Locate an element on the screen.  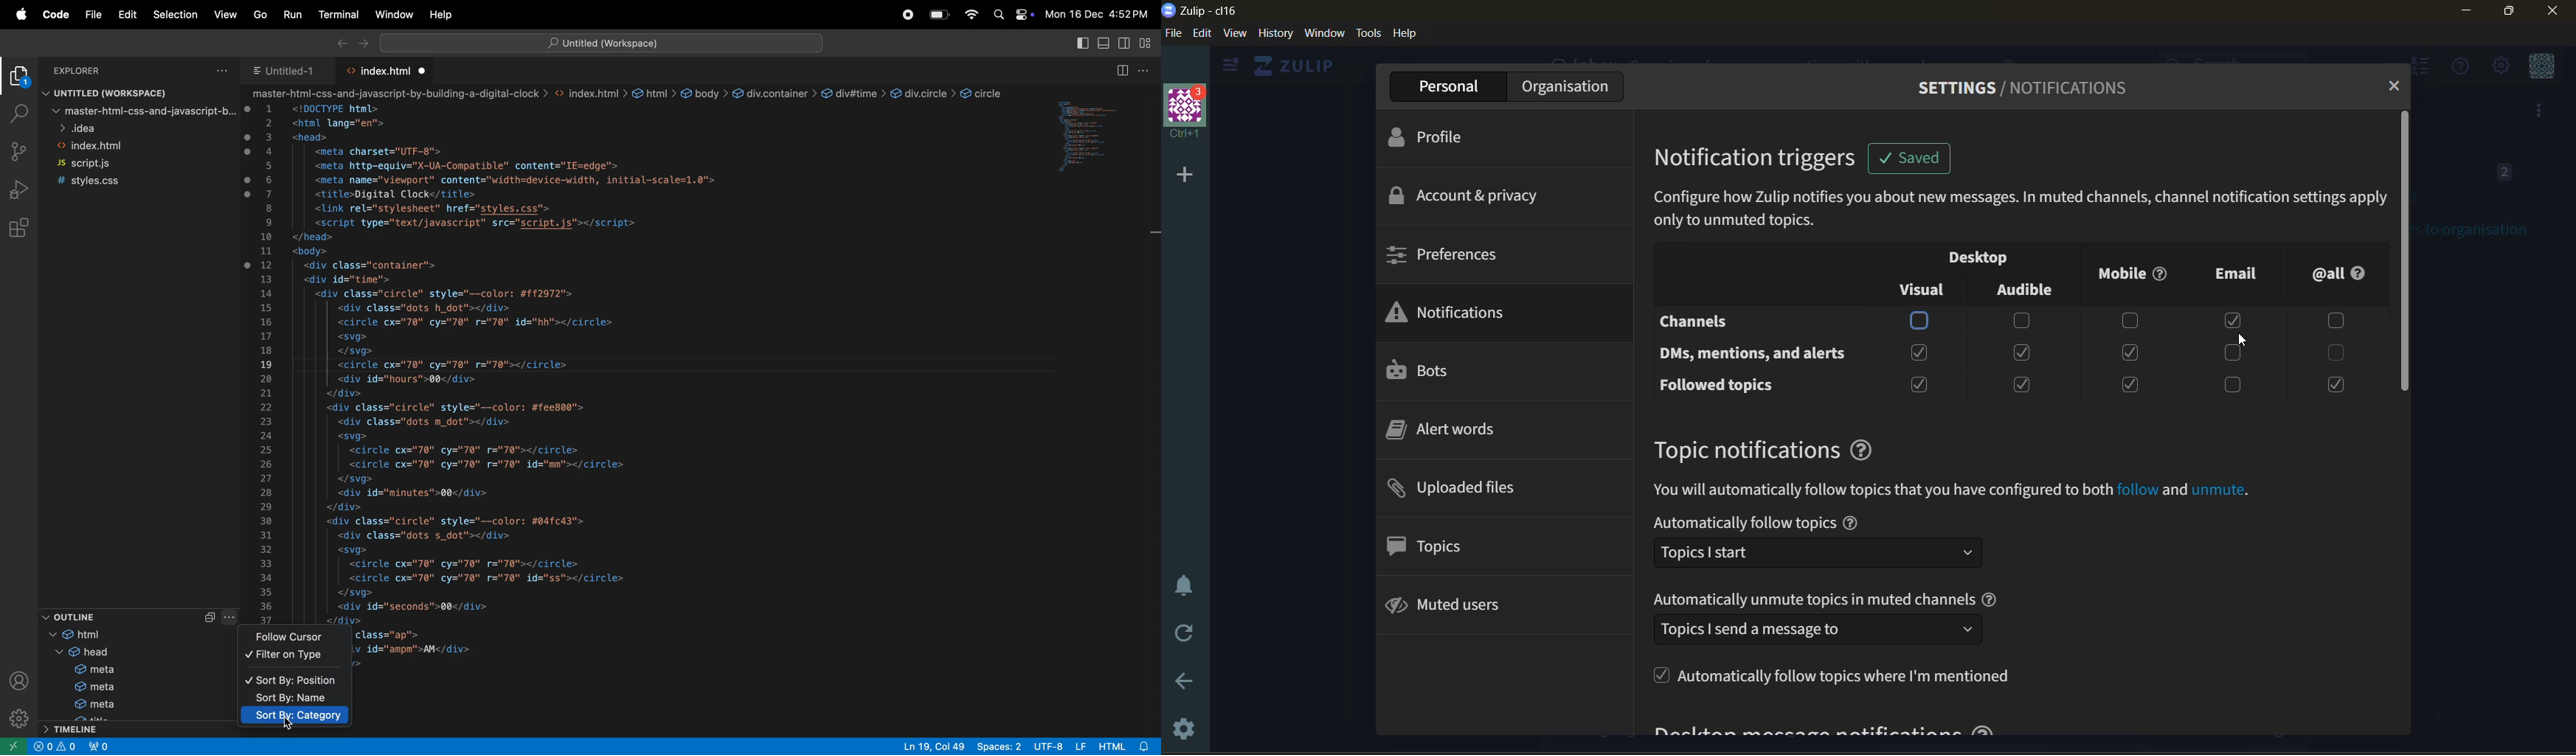
personal menu is located at coordinates (2544, 67).